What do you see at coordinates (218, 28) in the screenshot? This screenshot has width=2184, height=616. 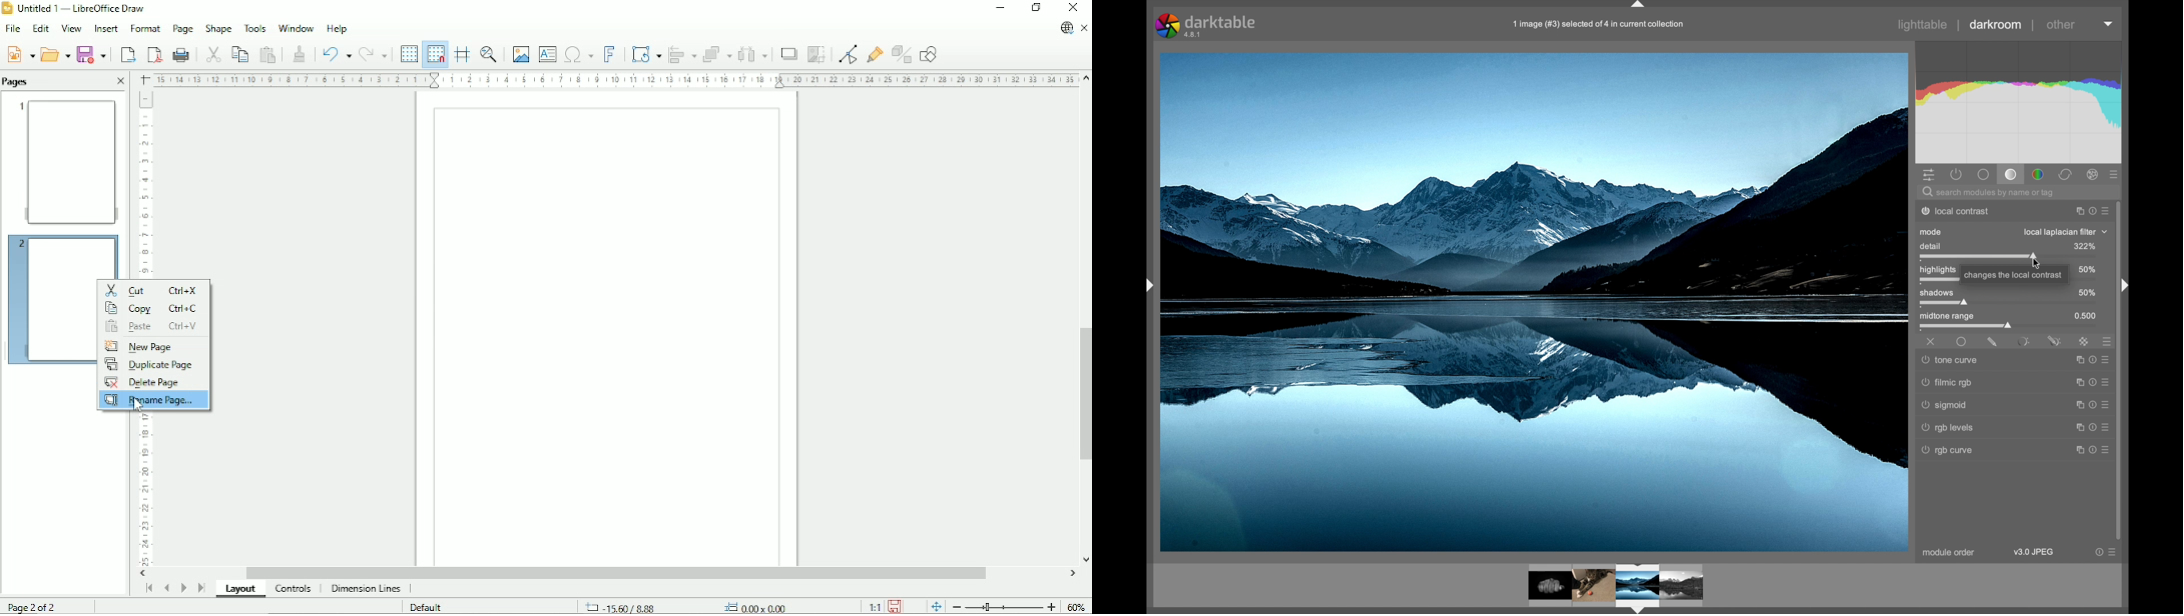 I see `Shape` at bounding box center [218, 28].